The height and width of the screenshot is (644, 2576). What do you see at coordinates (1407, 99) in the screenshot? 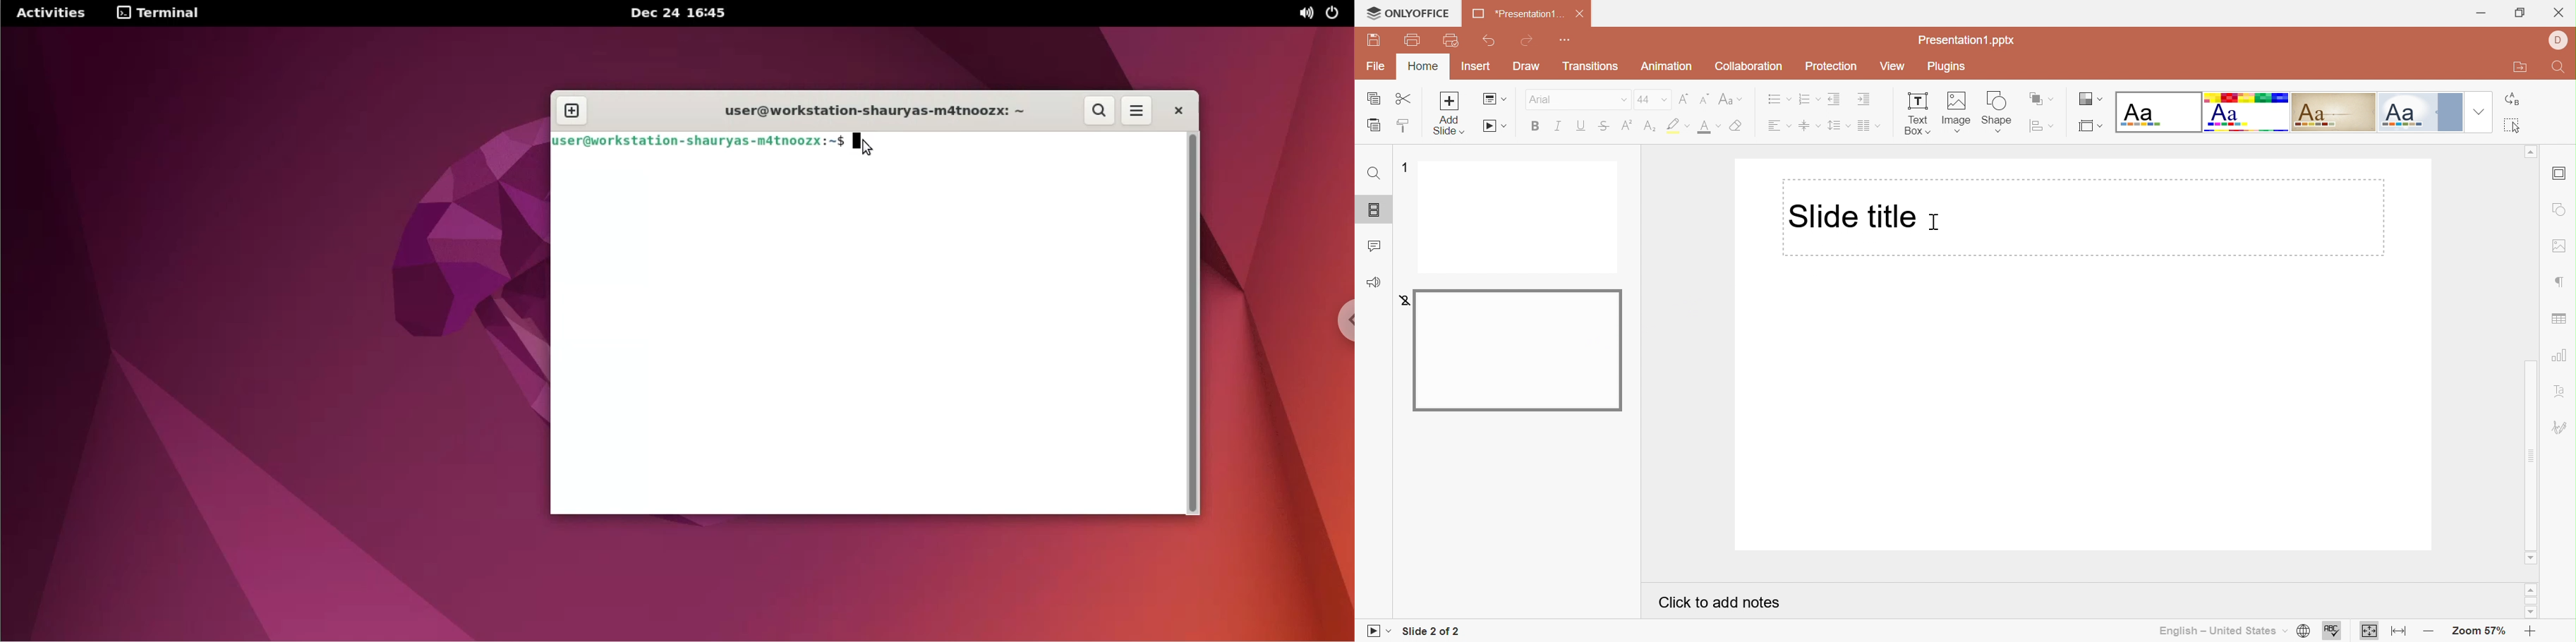
I see `Cut` at bounding box center [1407, 99].